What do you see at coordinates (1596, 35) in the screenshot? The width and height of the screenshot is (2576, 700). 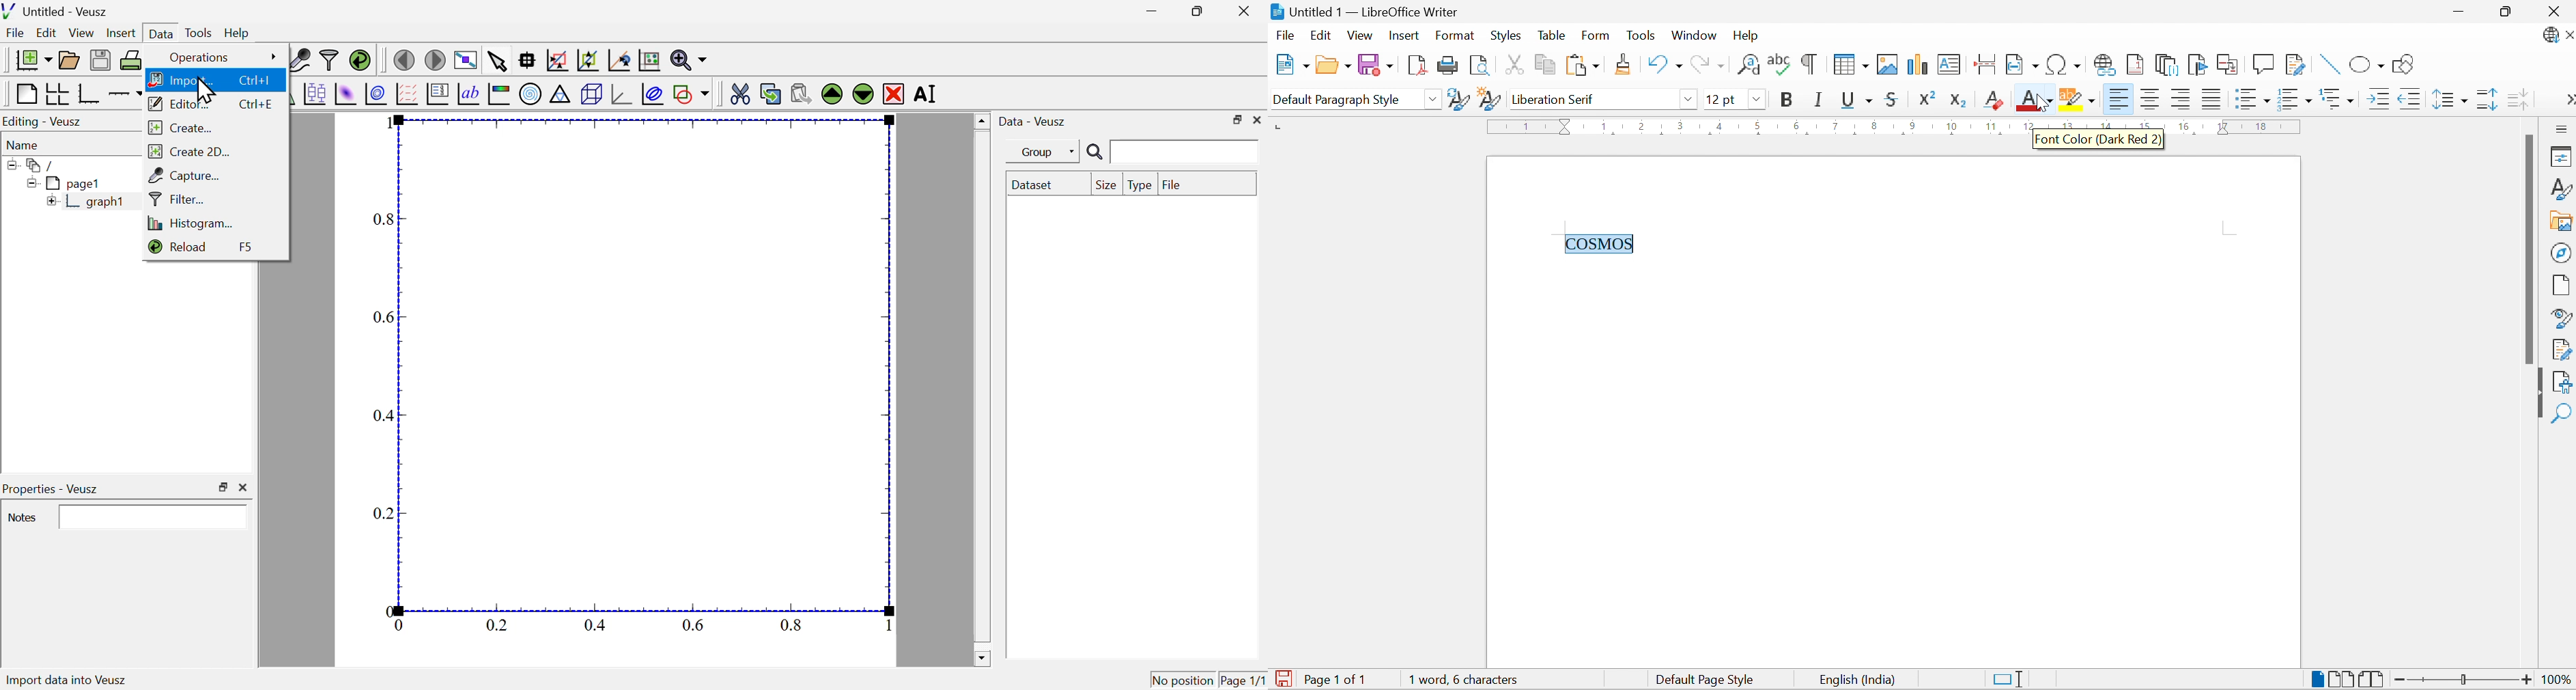 I see `Form` at bounding box center [1596, 35].